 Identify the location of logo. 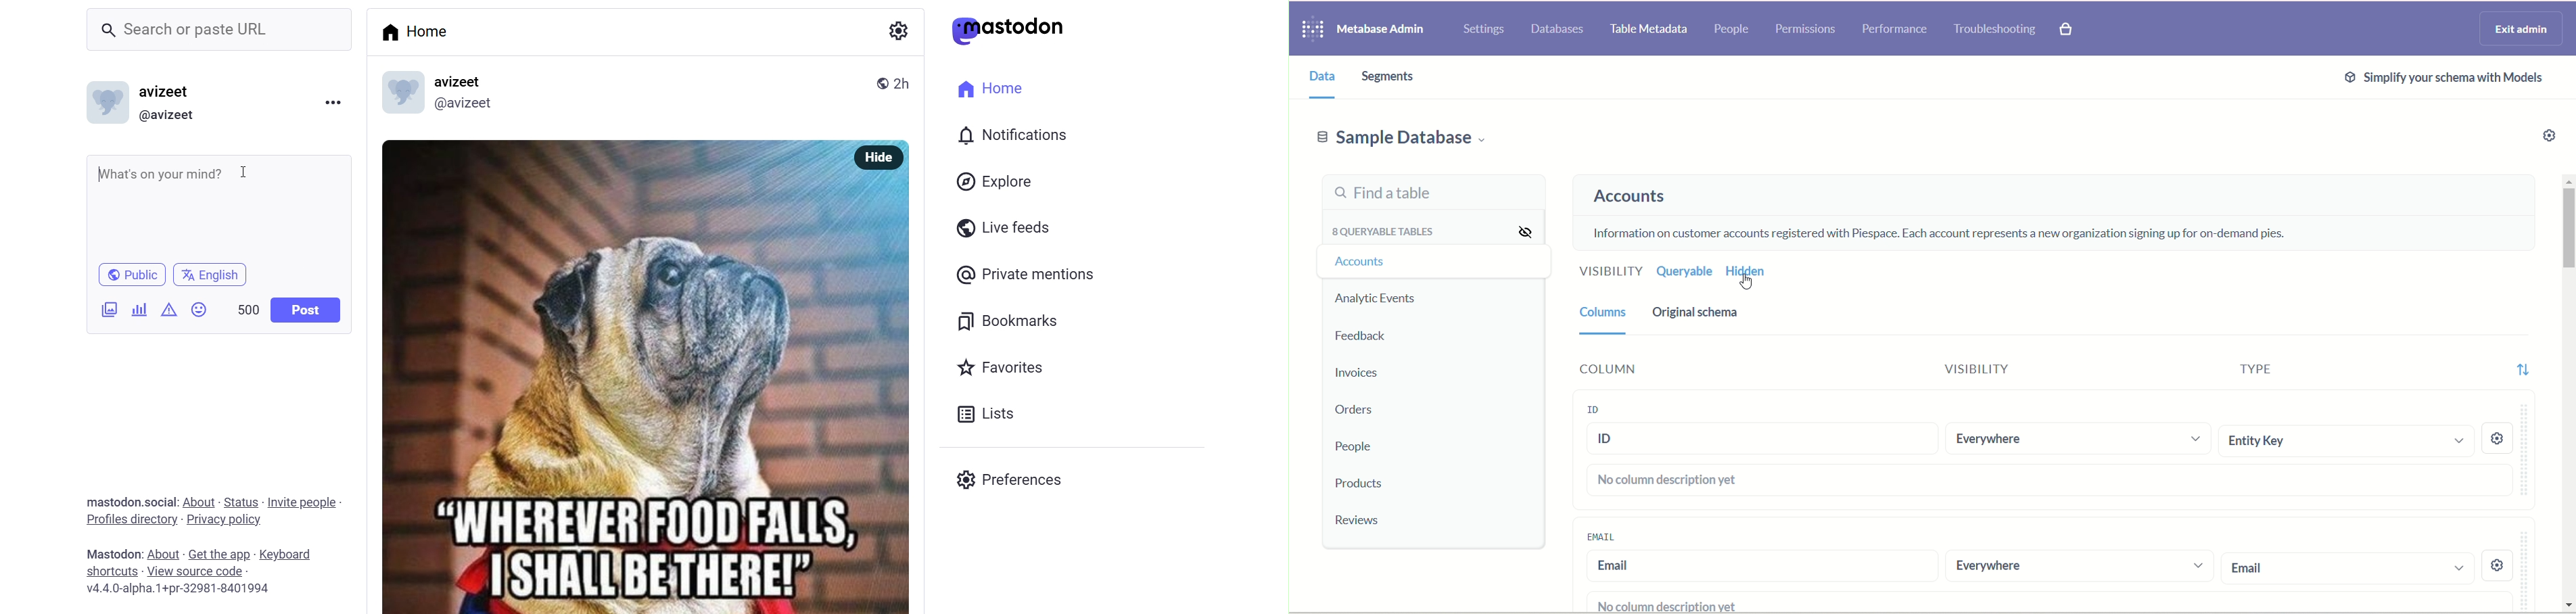
(103, 103).